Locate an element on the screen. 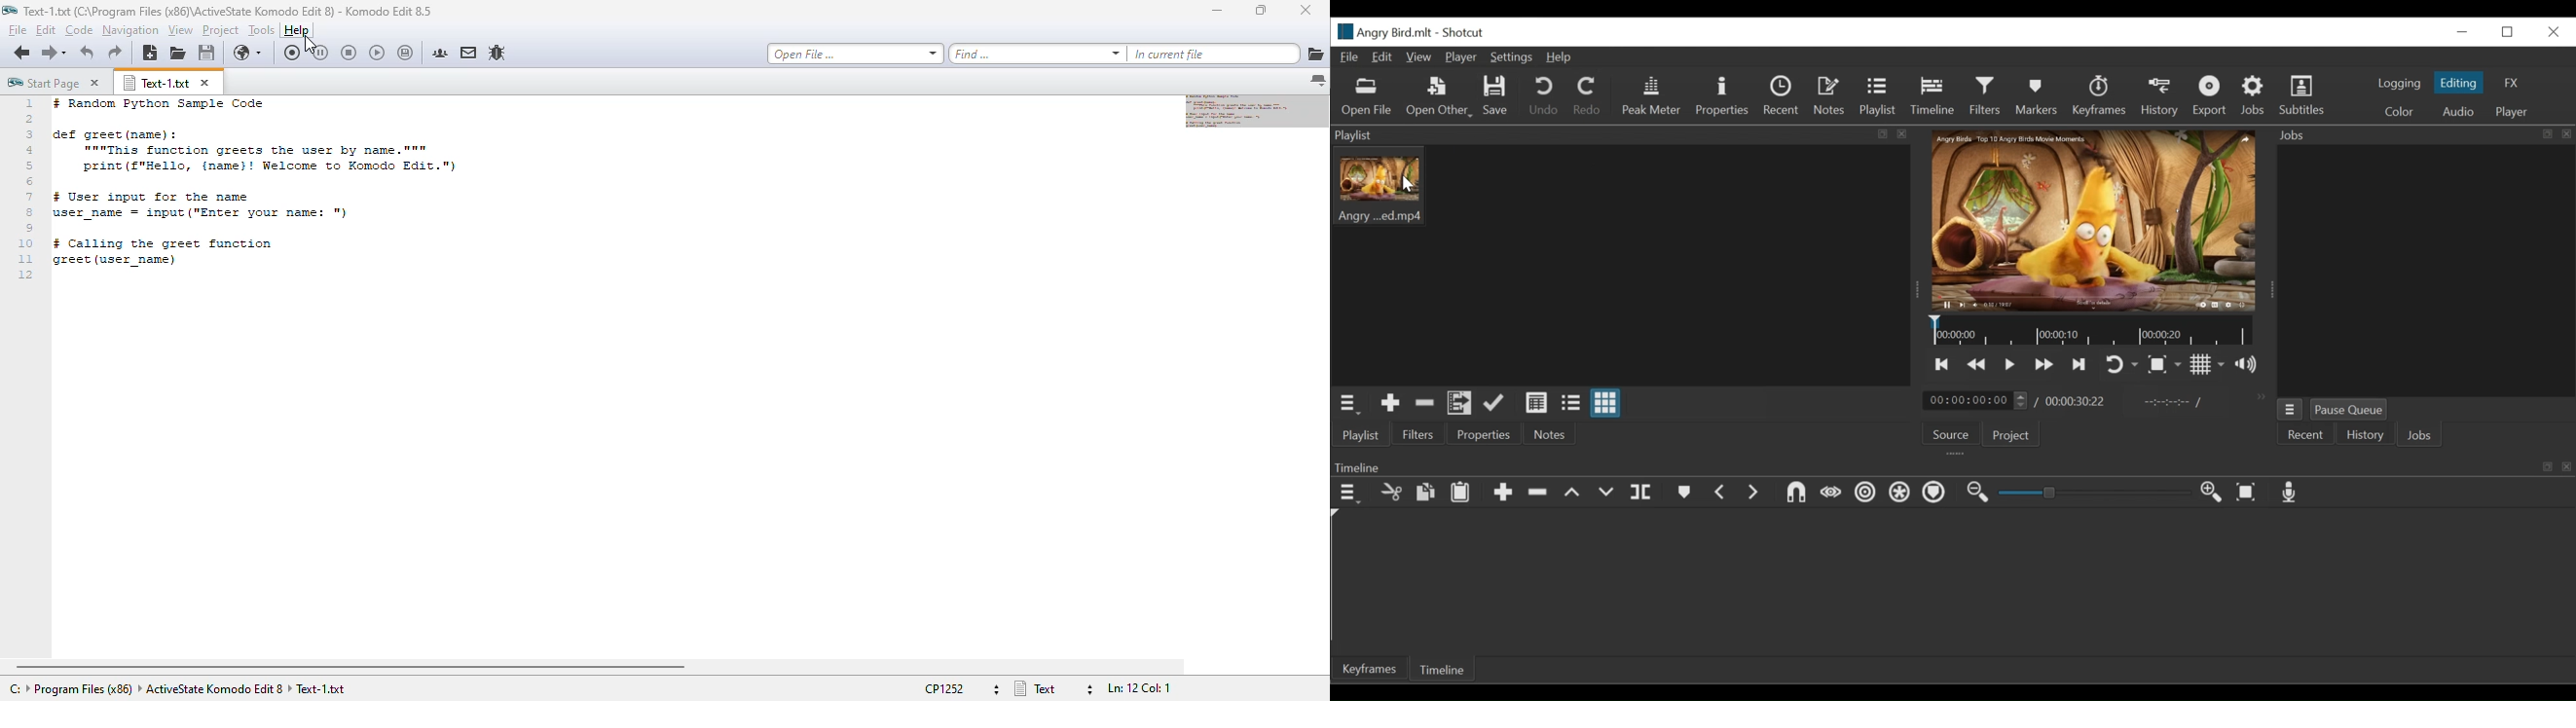 The image size is (2576, 728). Paste is located at coordinates (1460, 492).